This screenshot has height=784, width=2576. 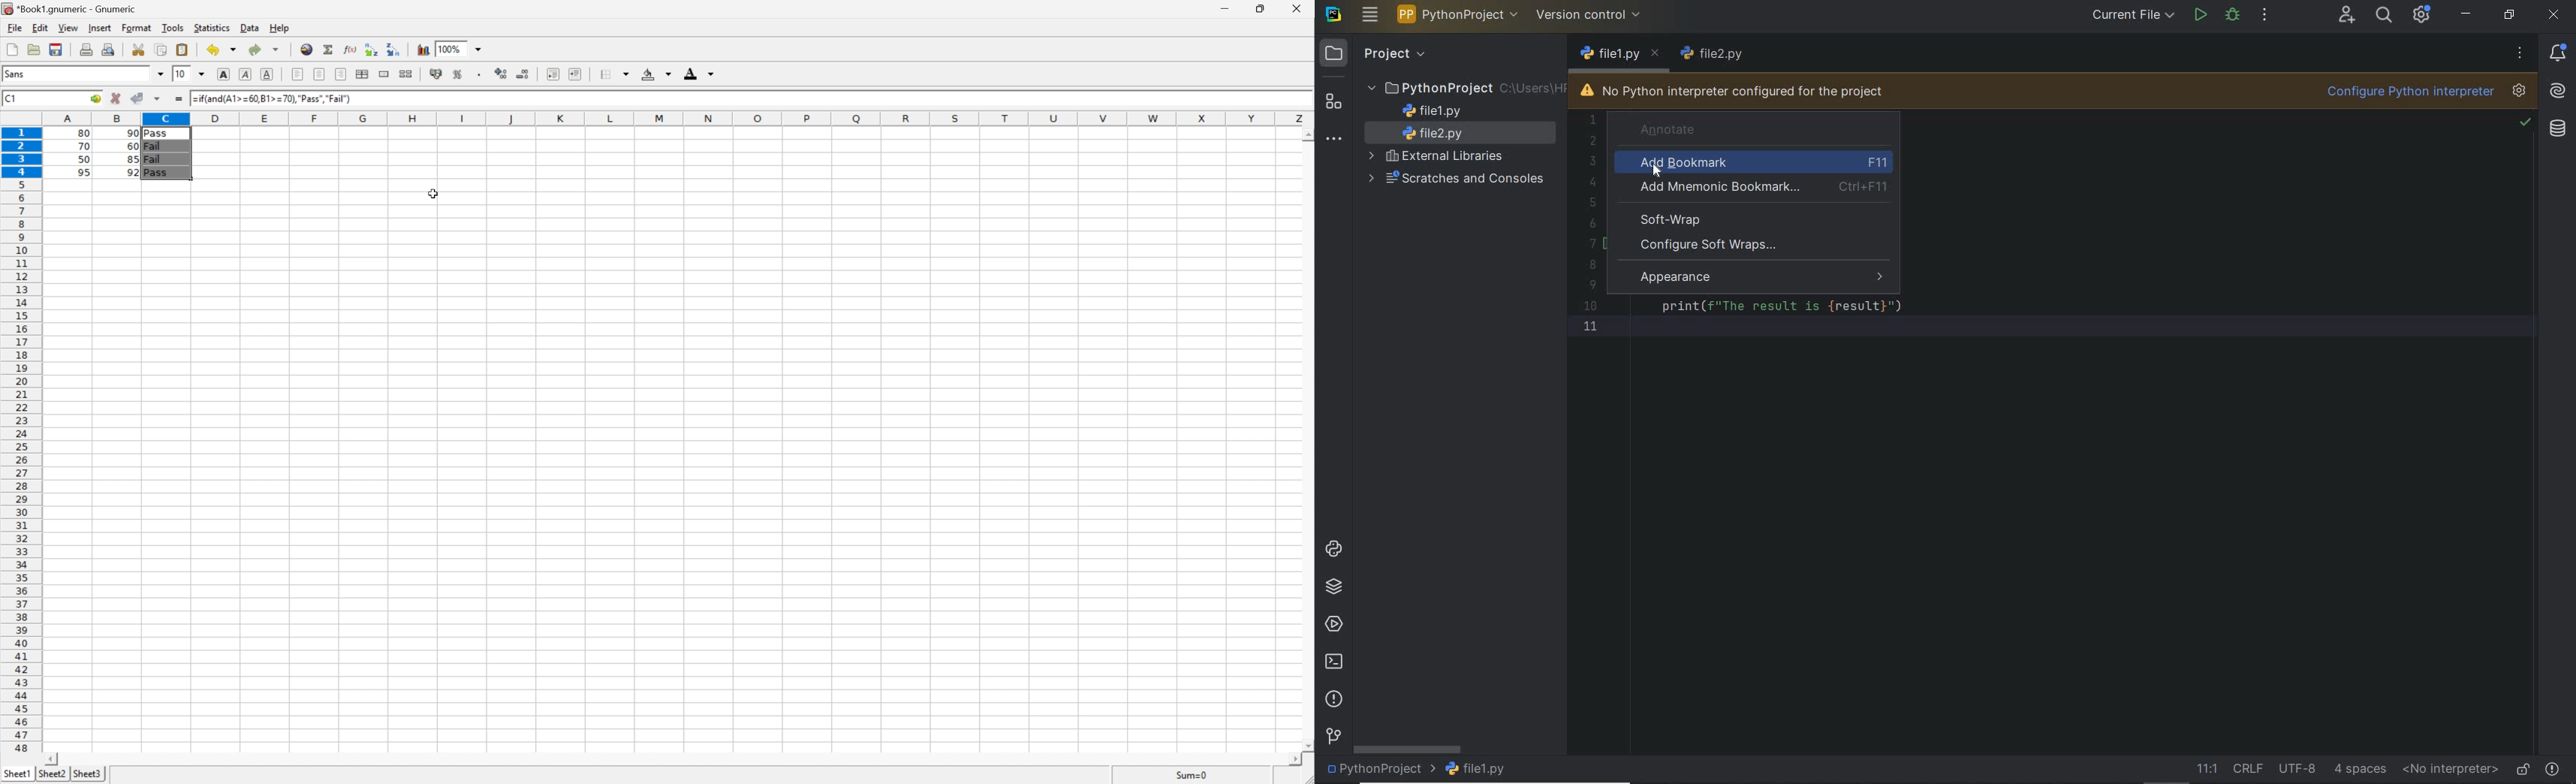 I want to click on Scroll Right, so click(x=1291, y=759).